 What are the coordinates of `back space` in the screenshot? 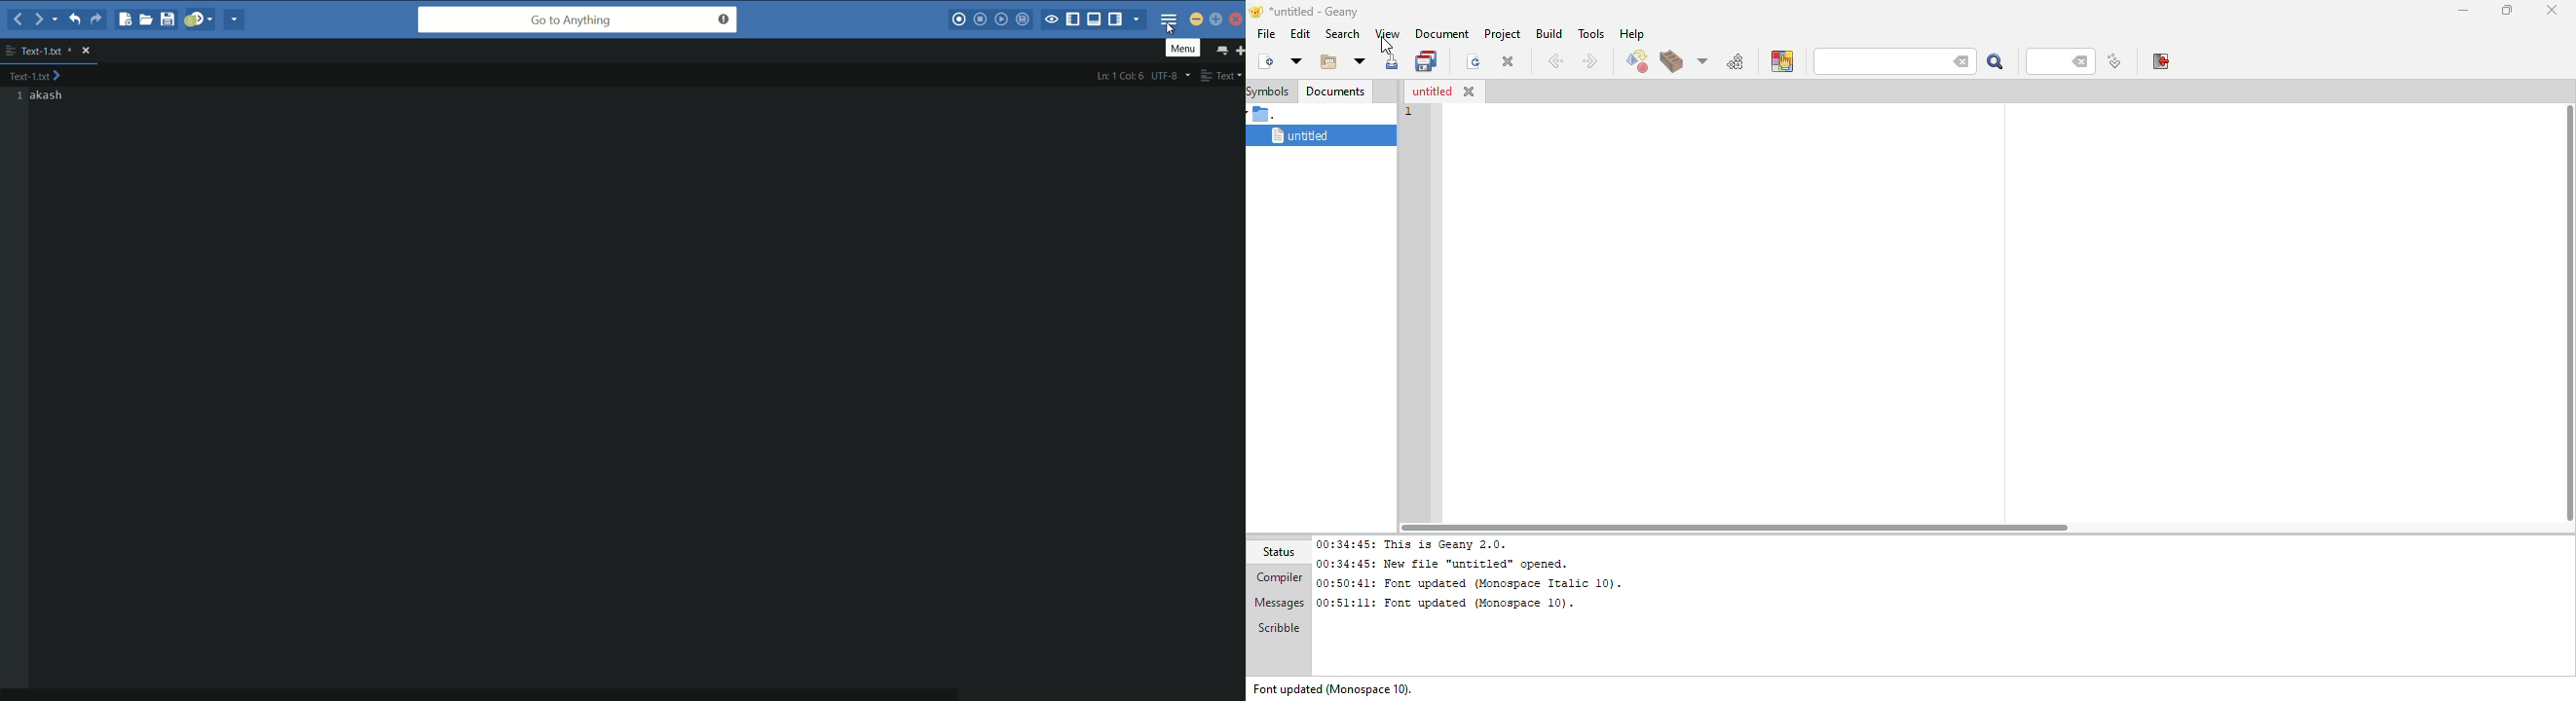 It's located at (1957, 59).